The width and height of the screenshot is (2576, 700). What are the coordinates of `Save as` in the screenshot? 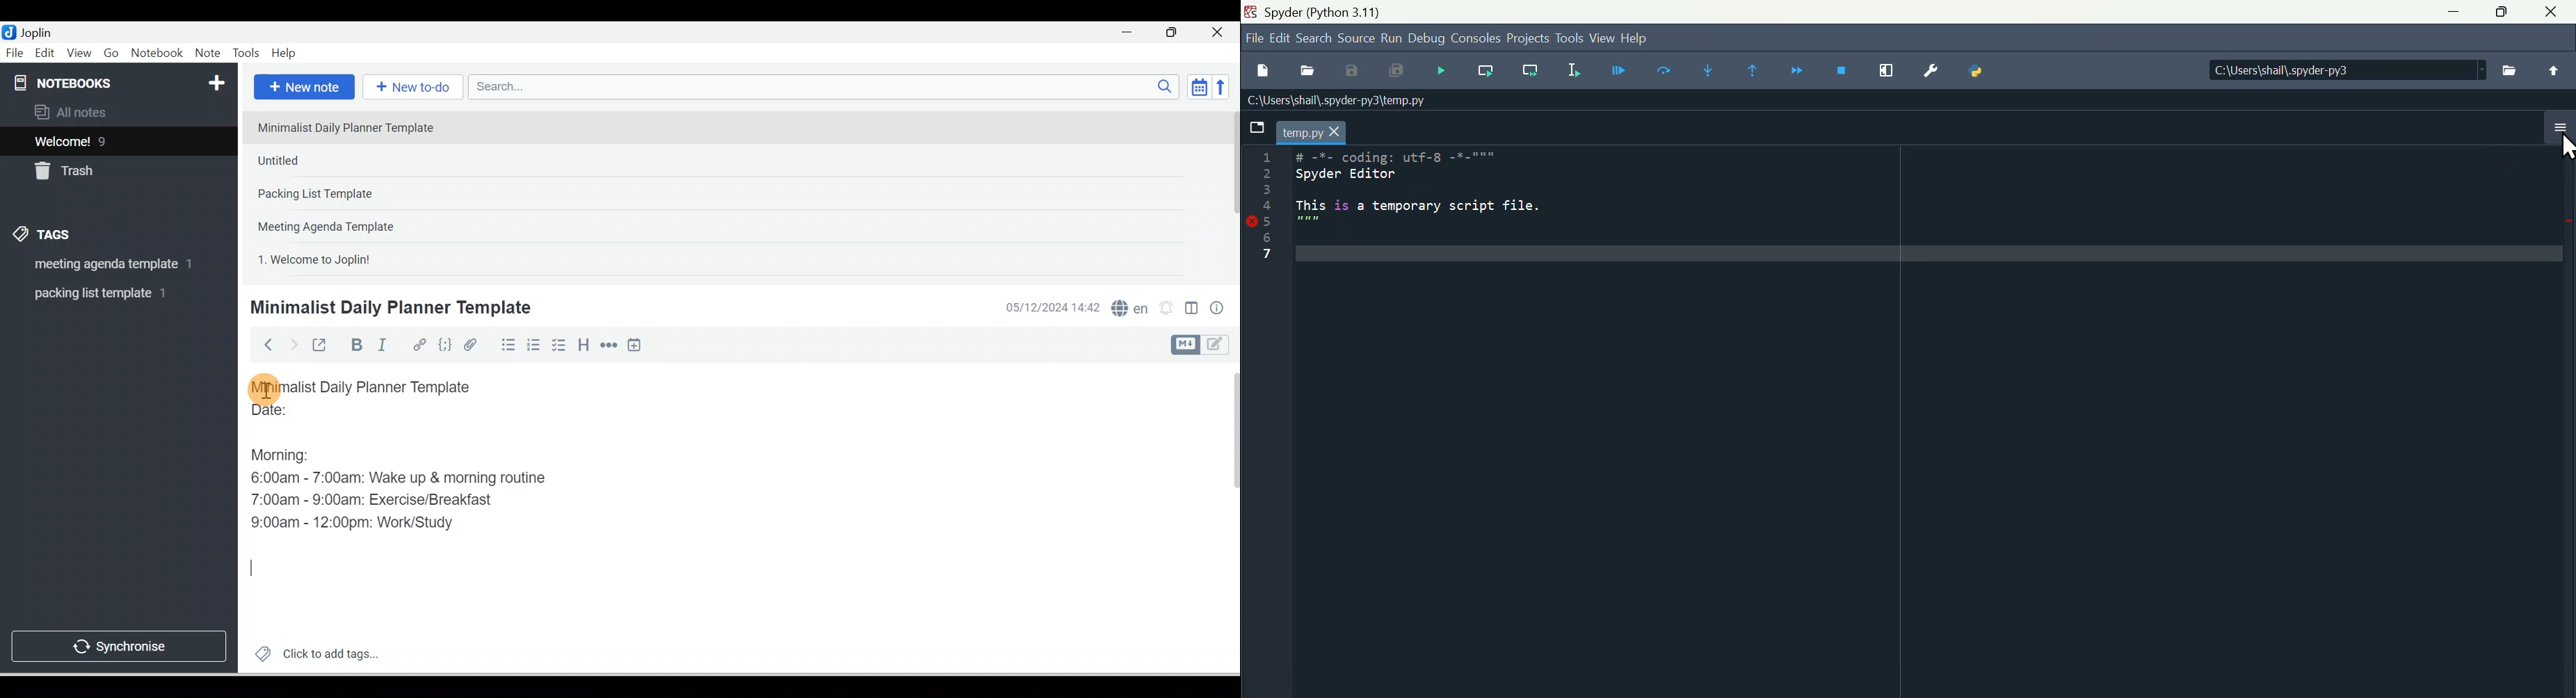 It's located at (1358, 72).